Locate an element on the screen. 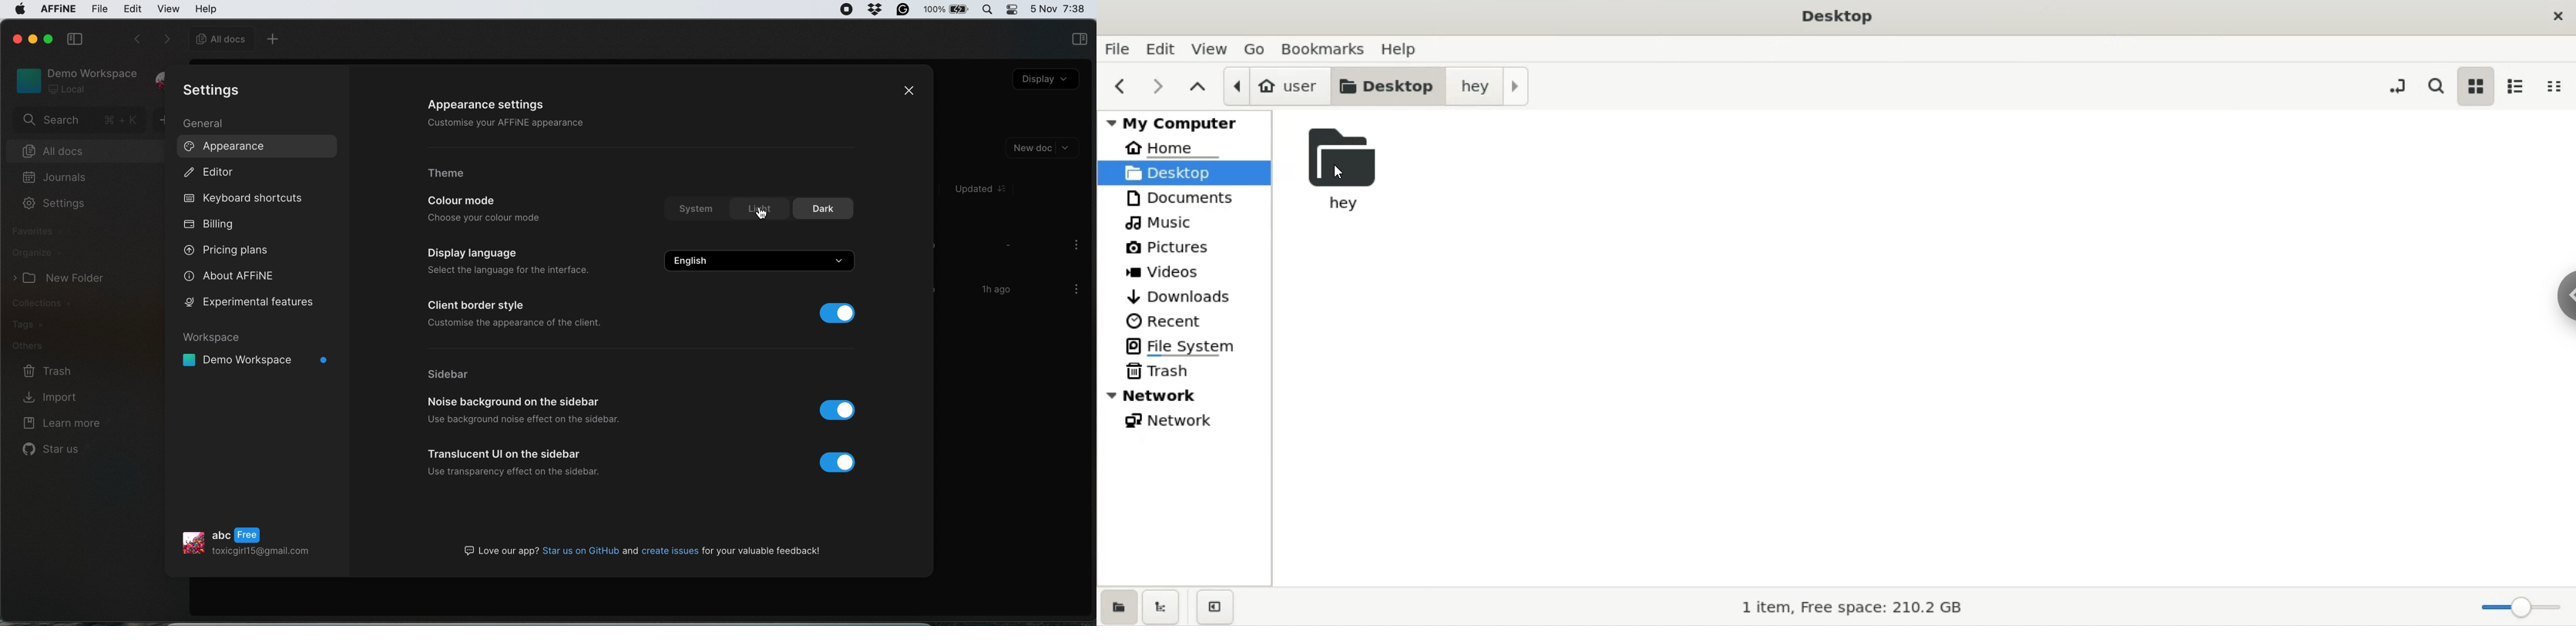 The image size is (2576, 644). Updated is located at coordinates (986, 190).